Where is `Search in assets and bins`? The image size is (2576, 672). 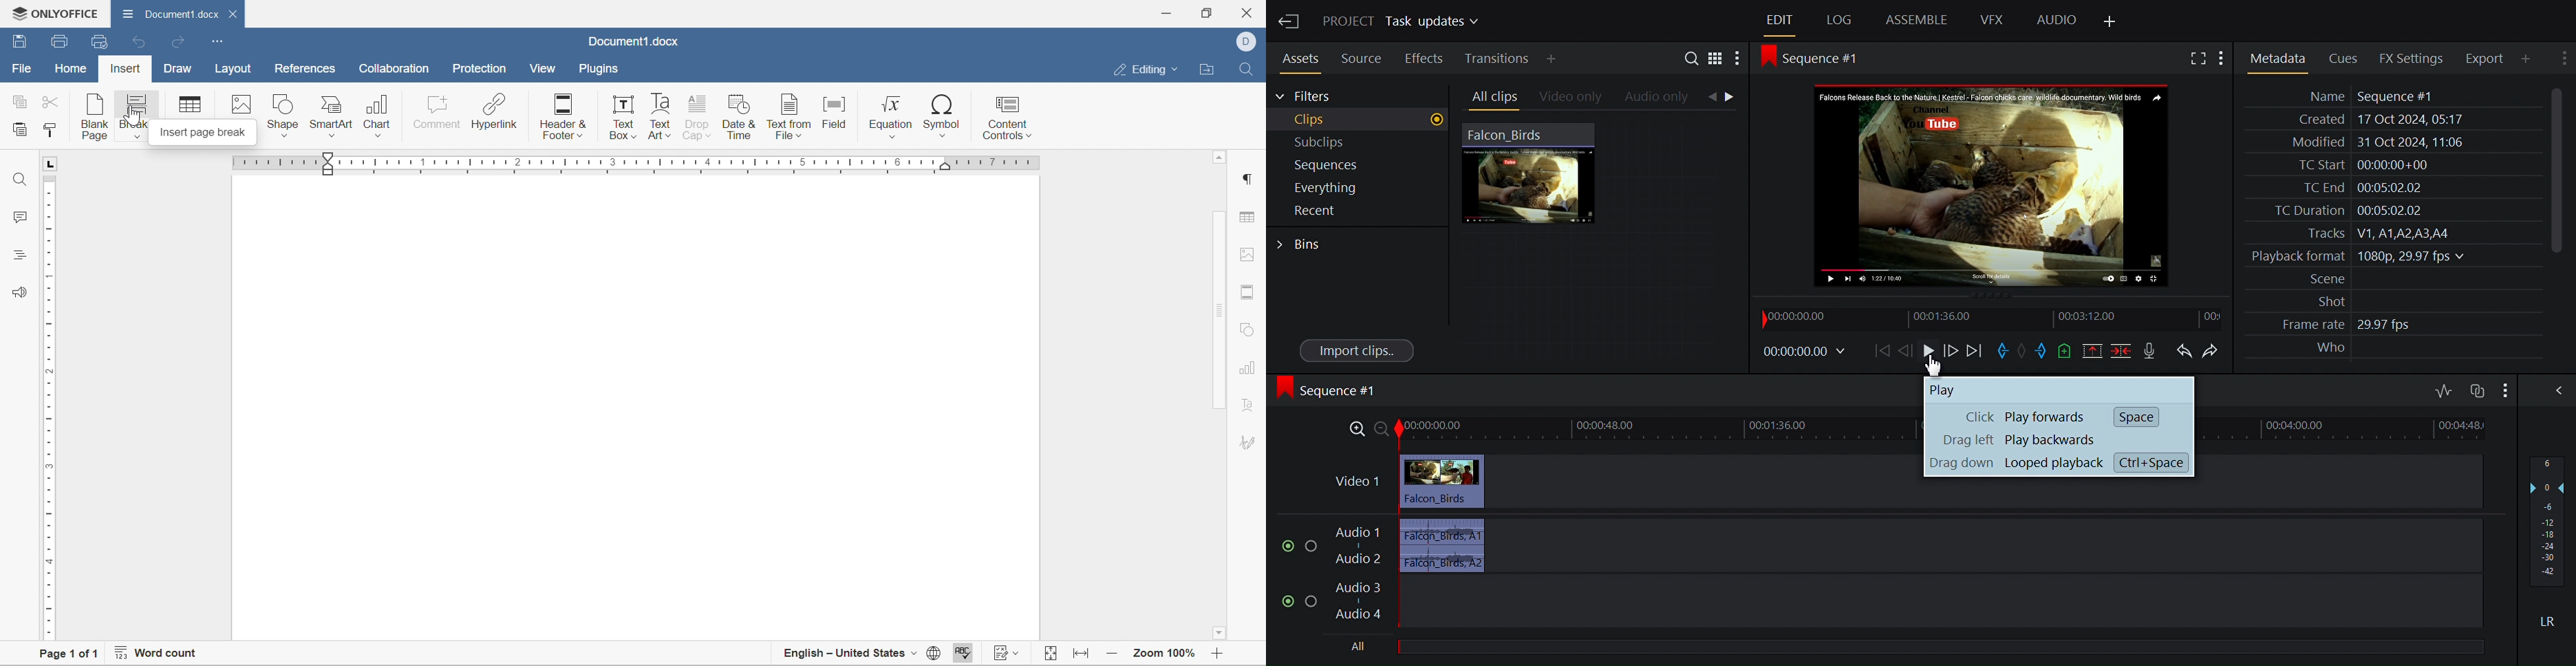
Search in assets and bins is located at coordinates (1690, 56).